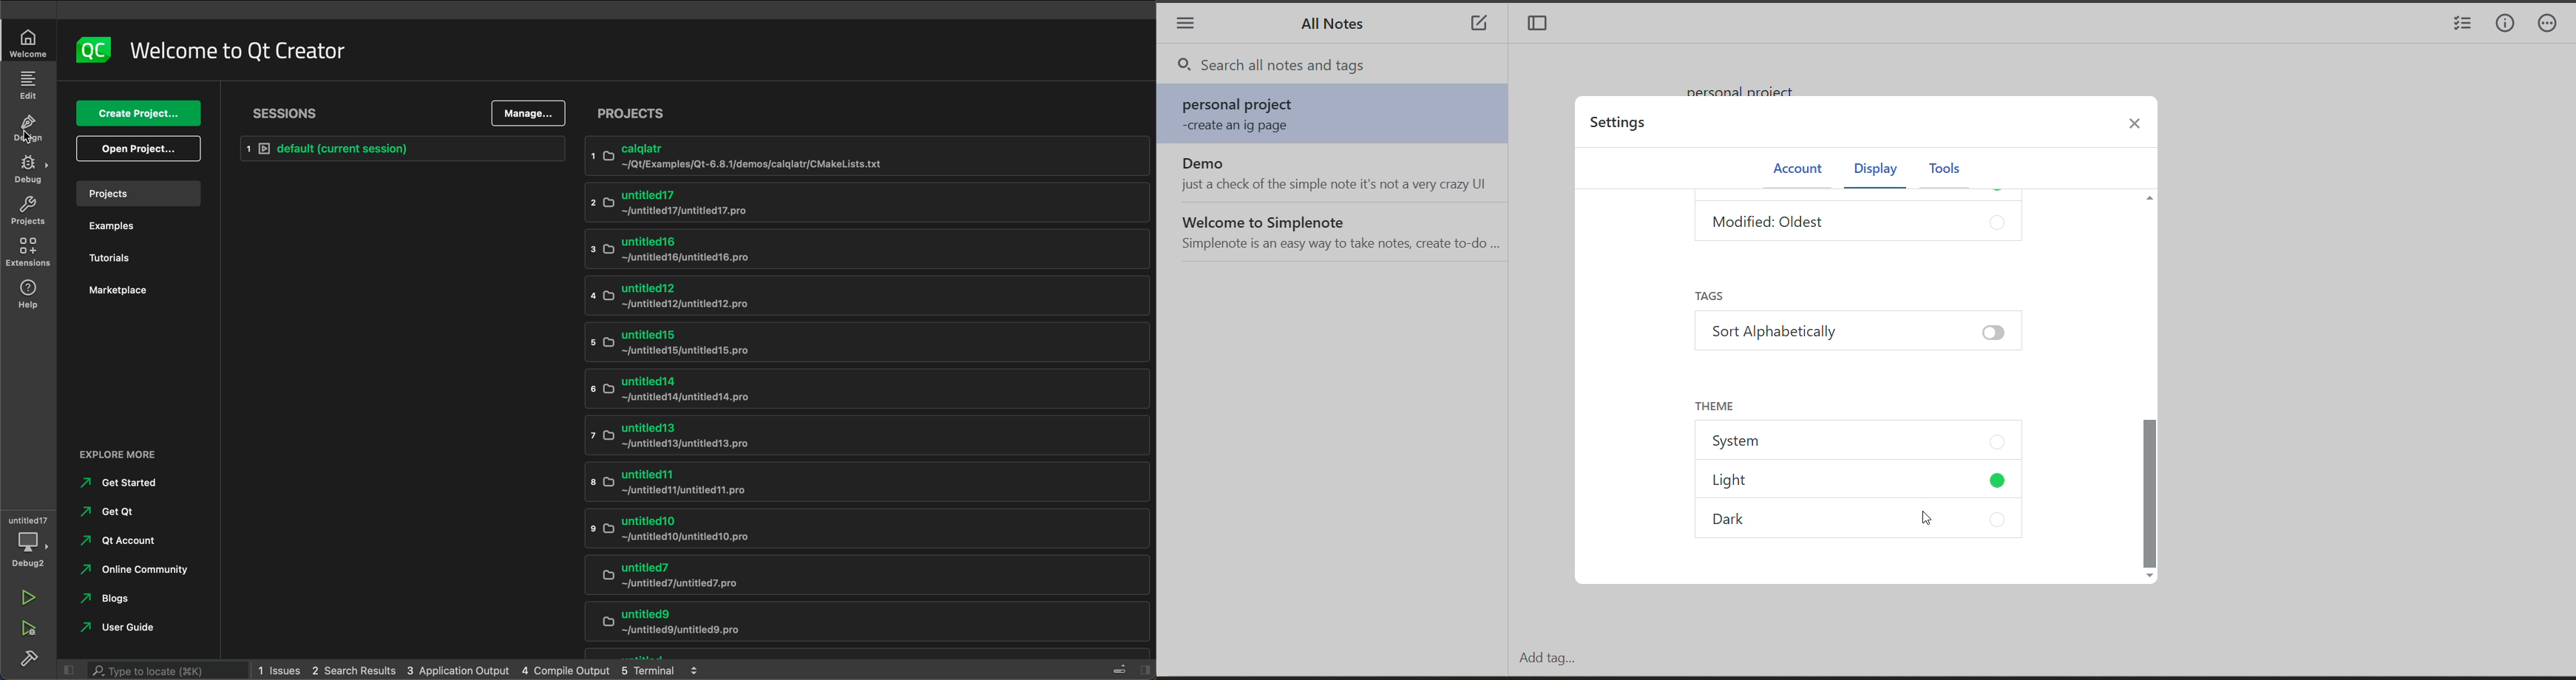  What do you see at coordinates (31, 172) in the screenshot?
I see `debug` at bounding box center [31, 172].